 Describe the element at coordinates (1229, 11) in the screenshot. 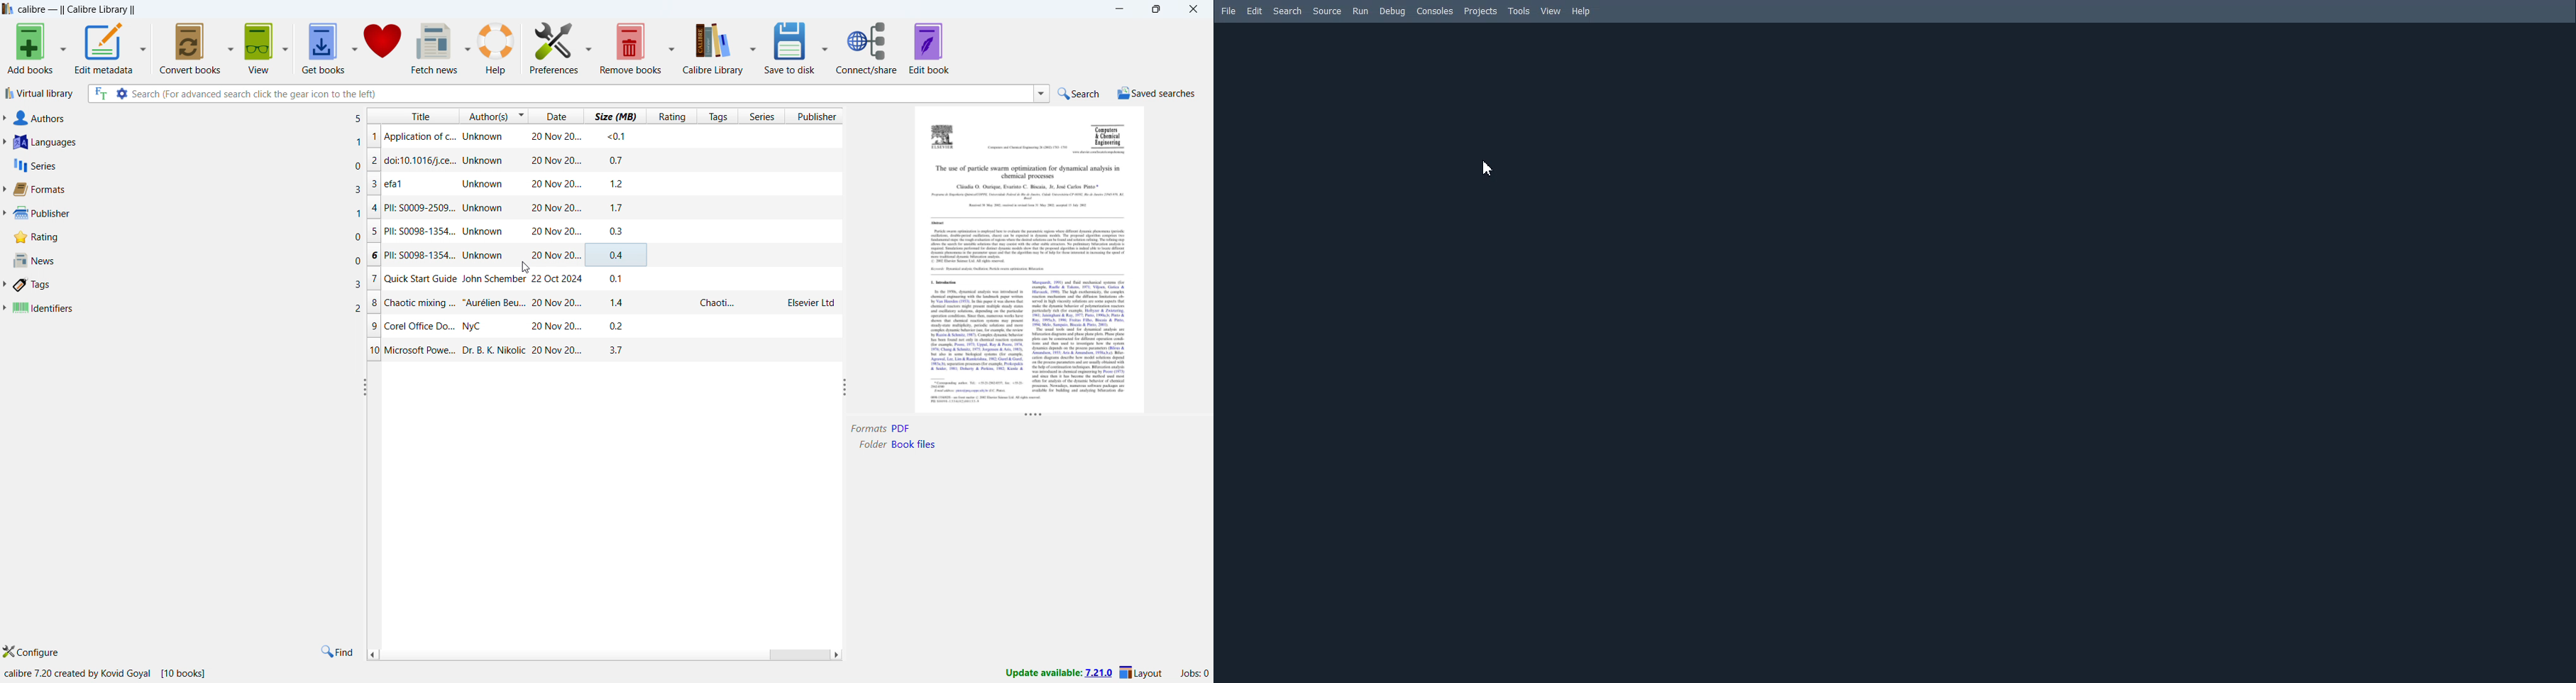

I see `File` at that location.